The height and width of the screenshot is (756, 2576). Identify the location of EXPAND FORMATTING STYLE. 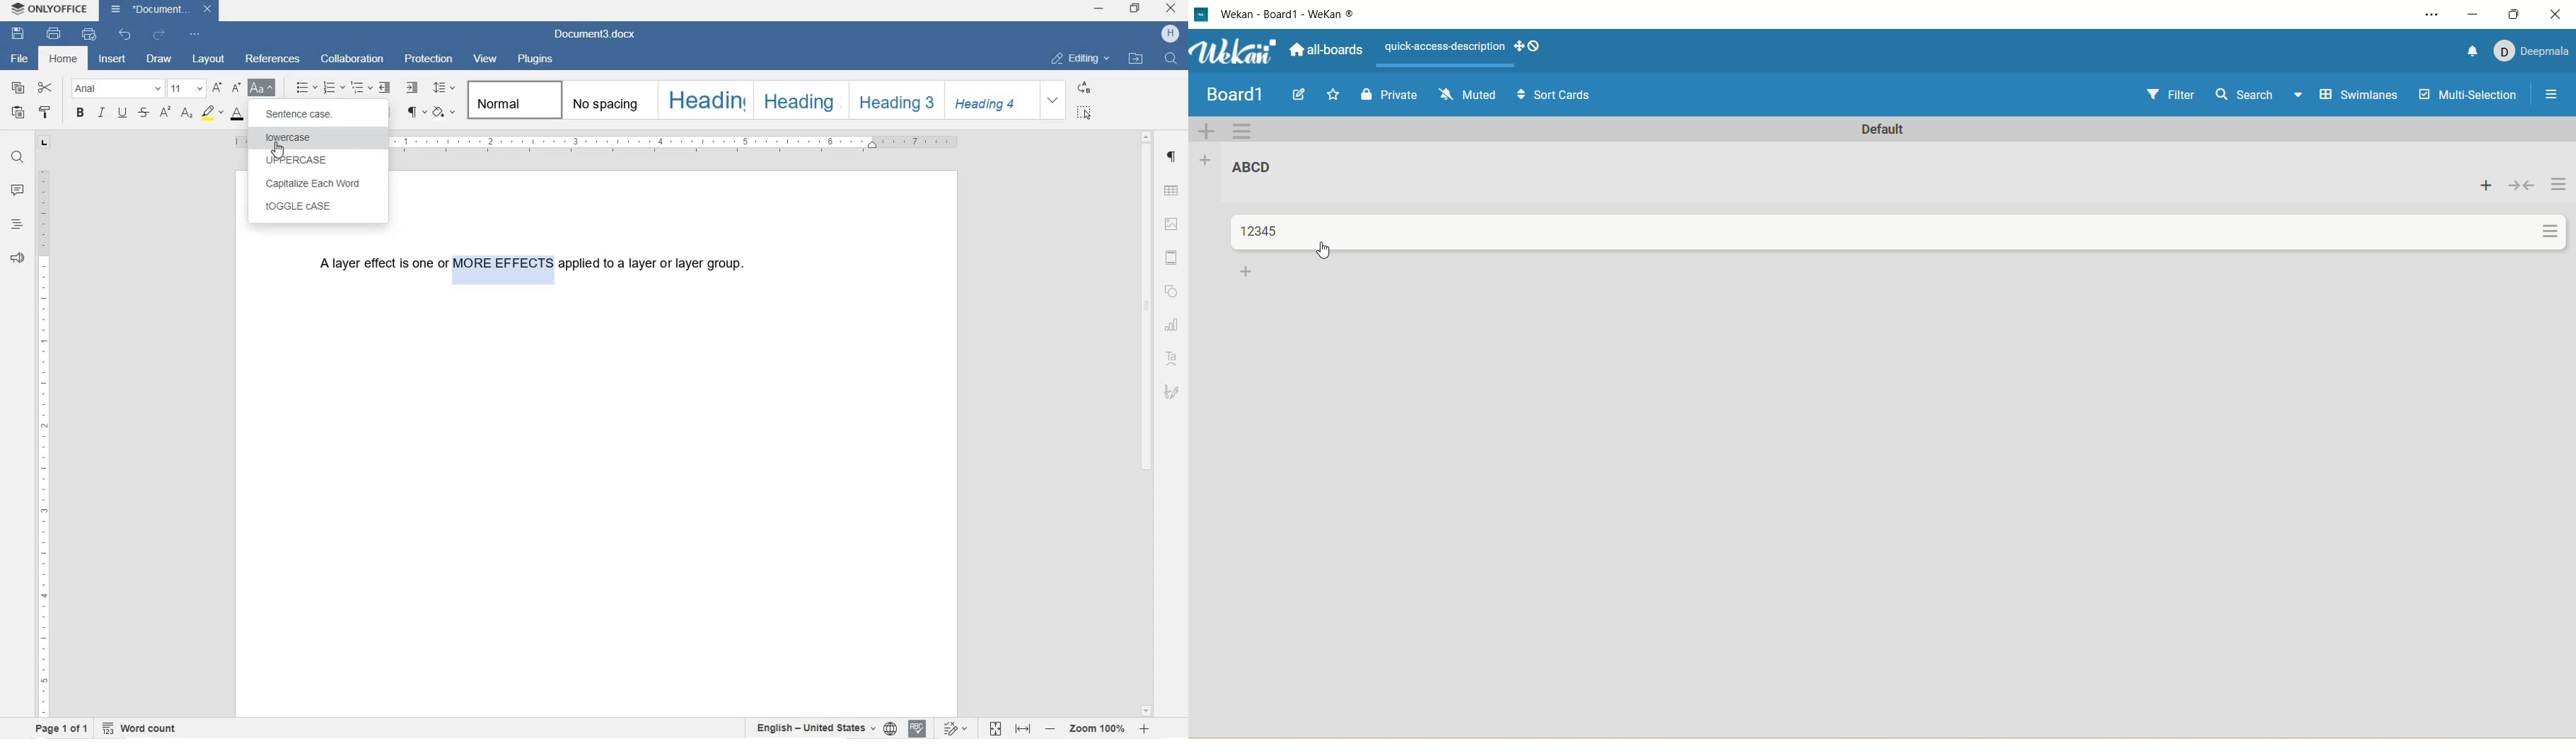
(1056, 101).